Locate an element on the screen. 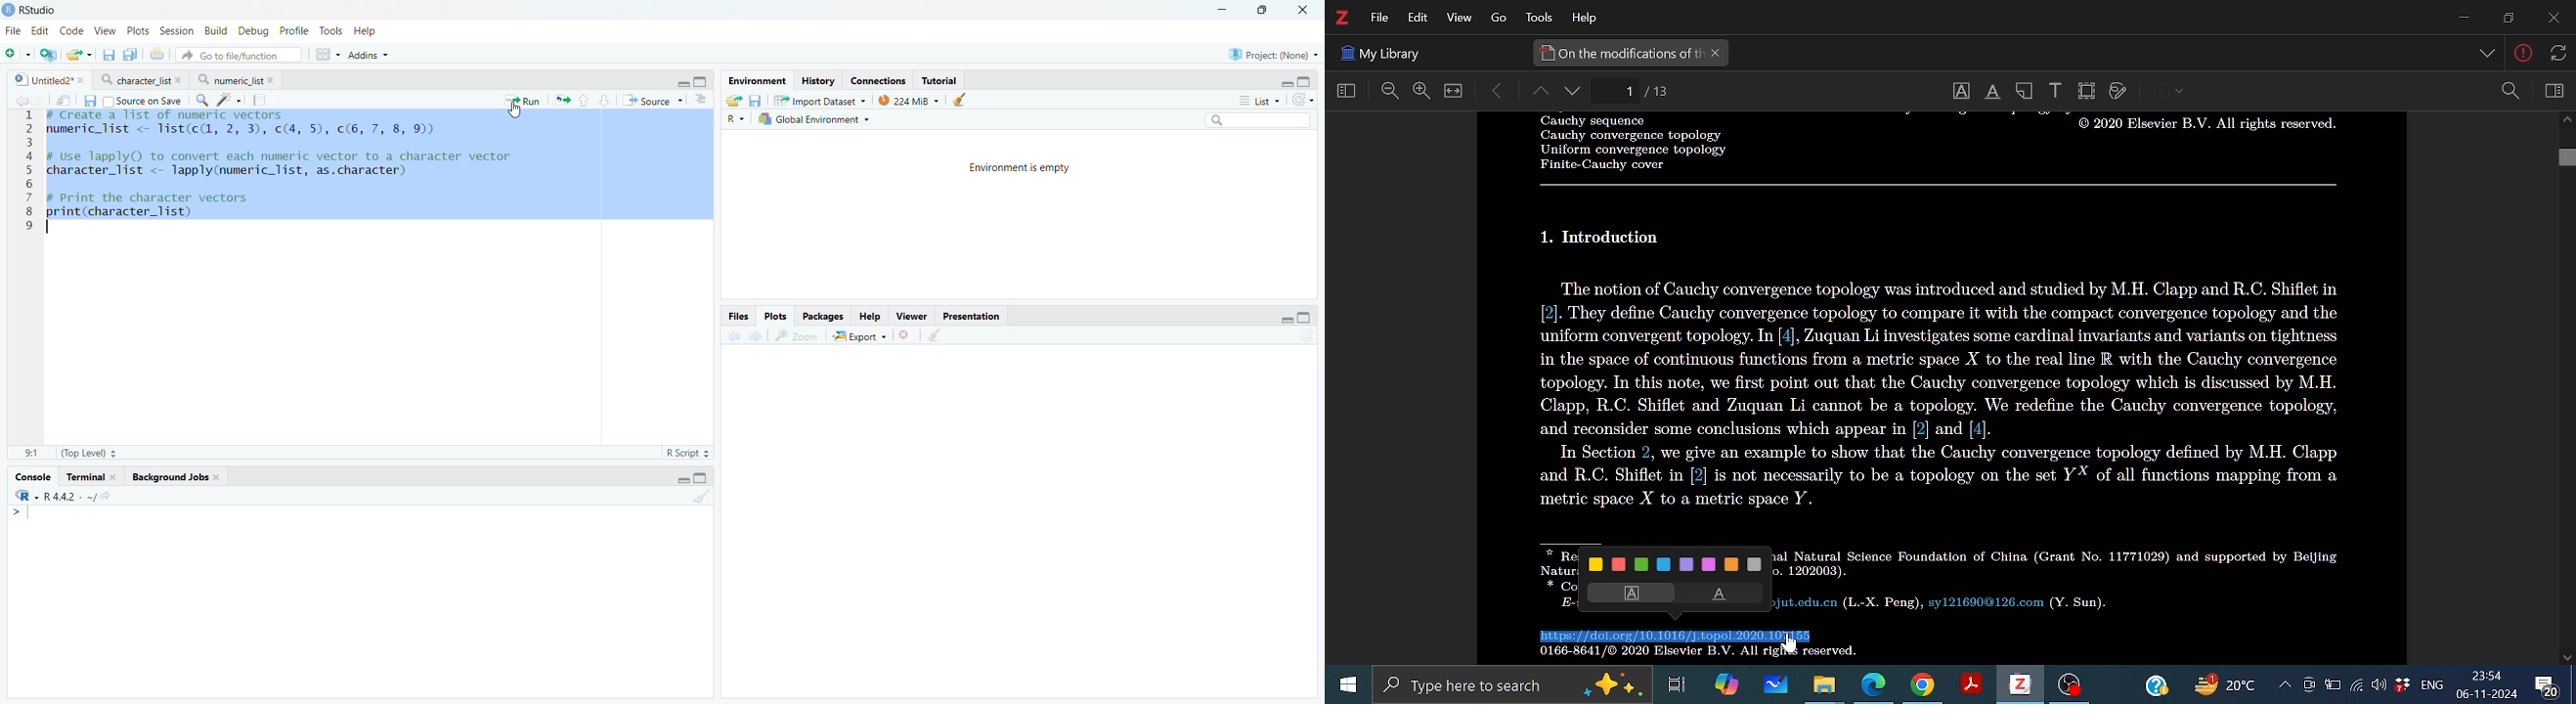  Edit is located at coordinates (1415, 18).